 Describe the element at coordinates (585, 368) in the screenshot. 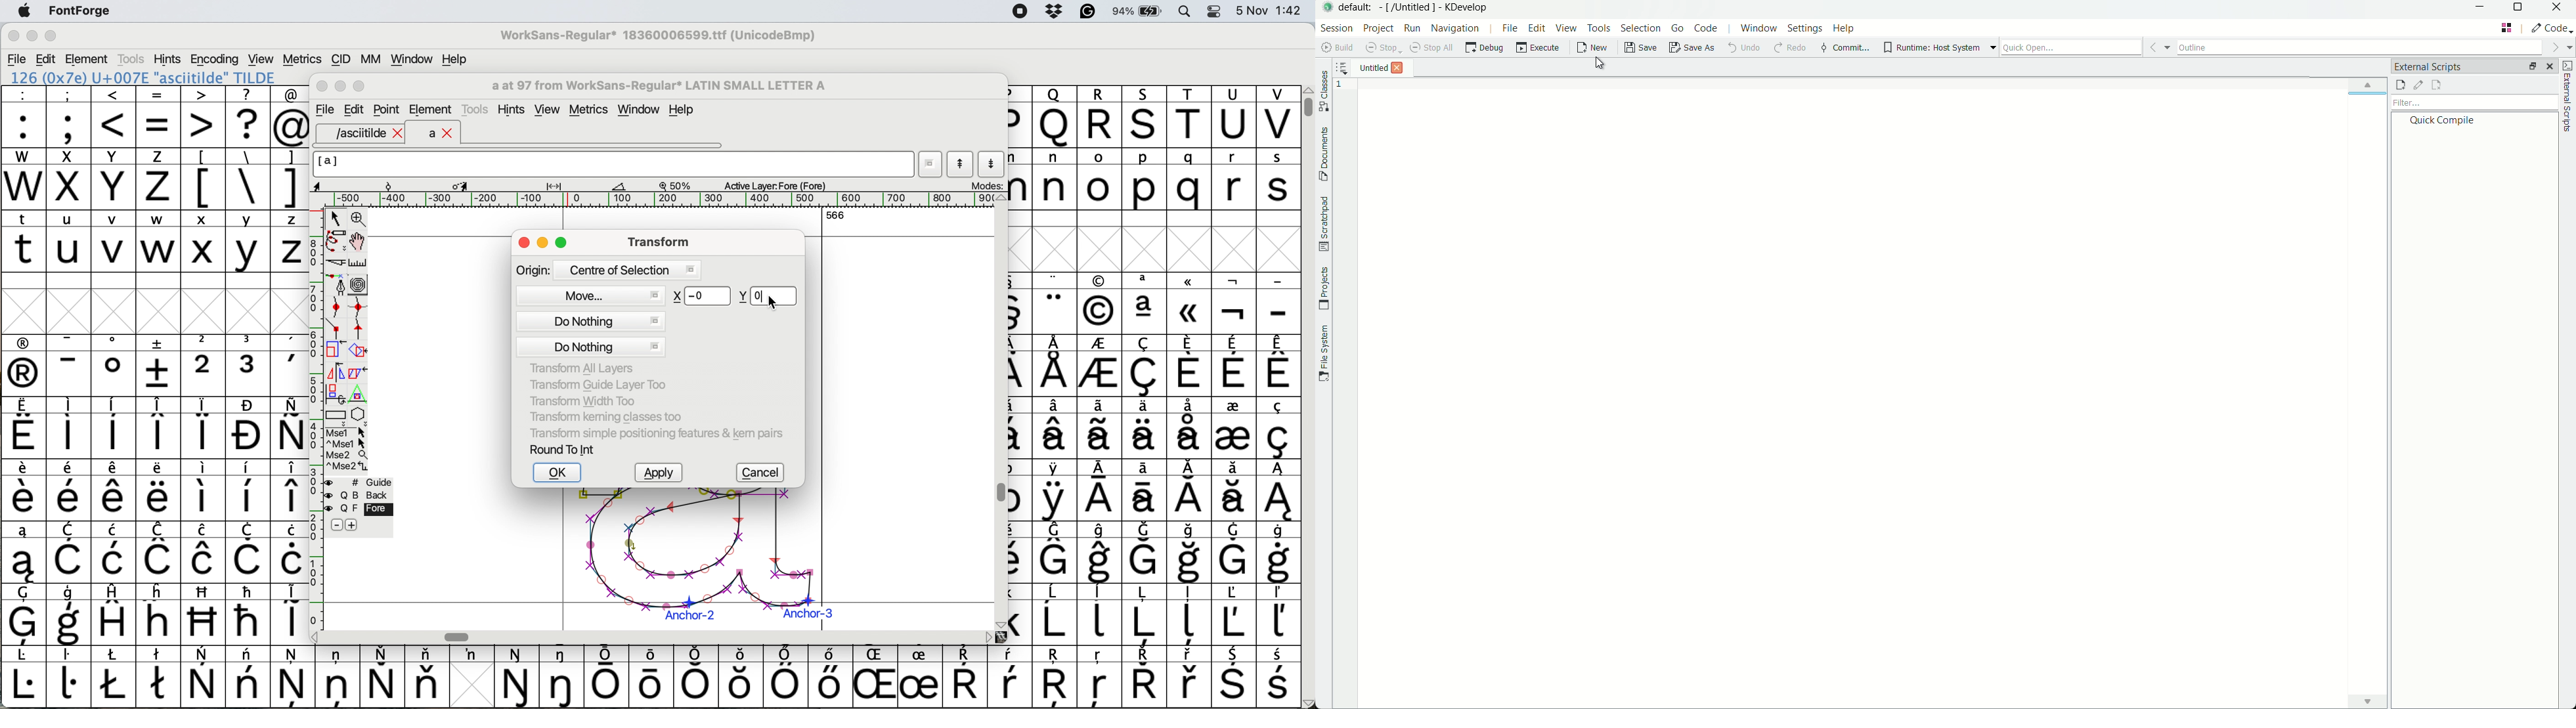

I see `transform all layers` at that location.